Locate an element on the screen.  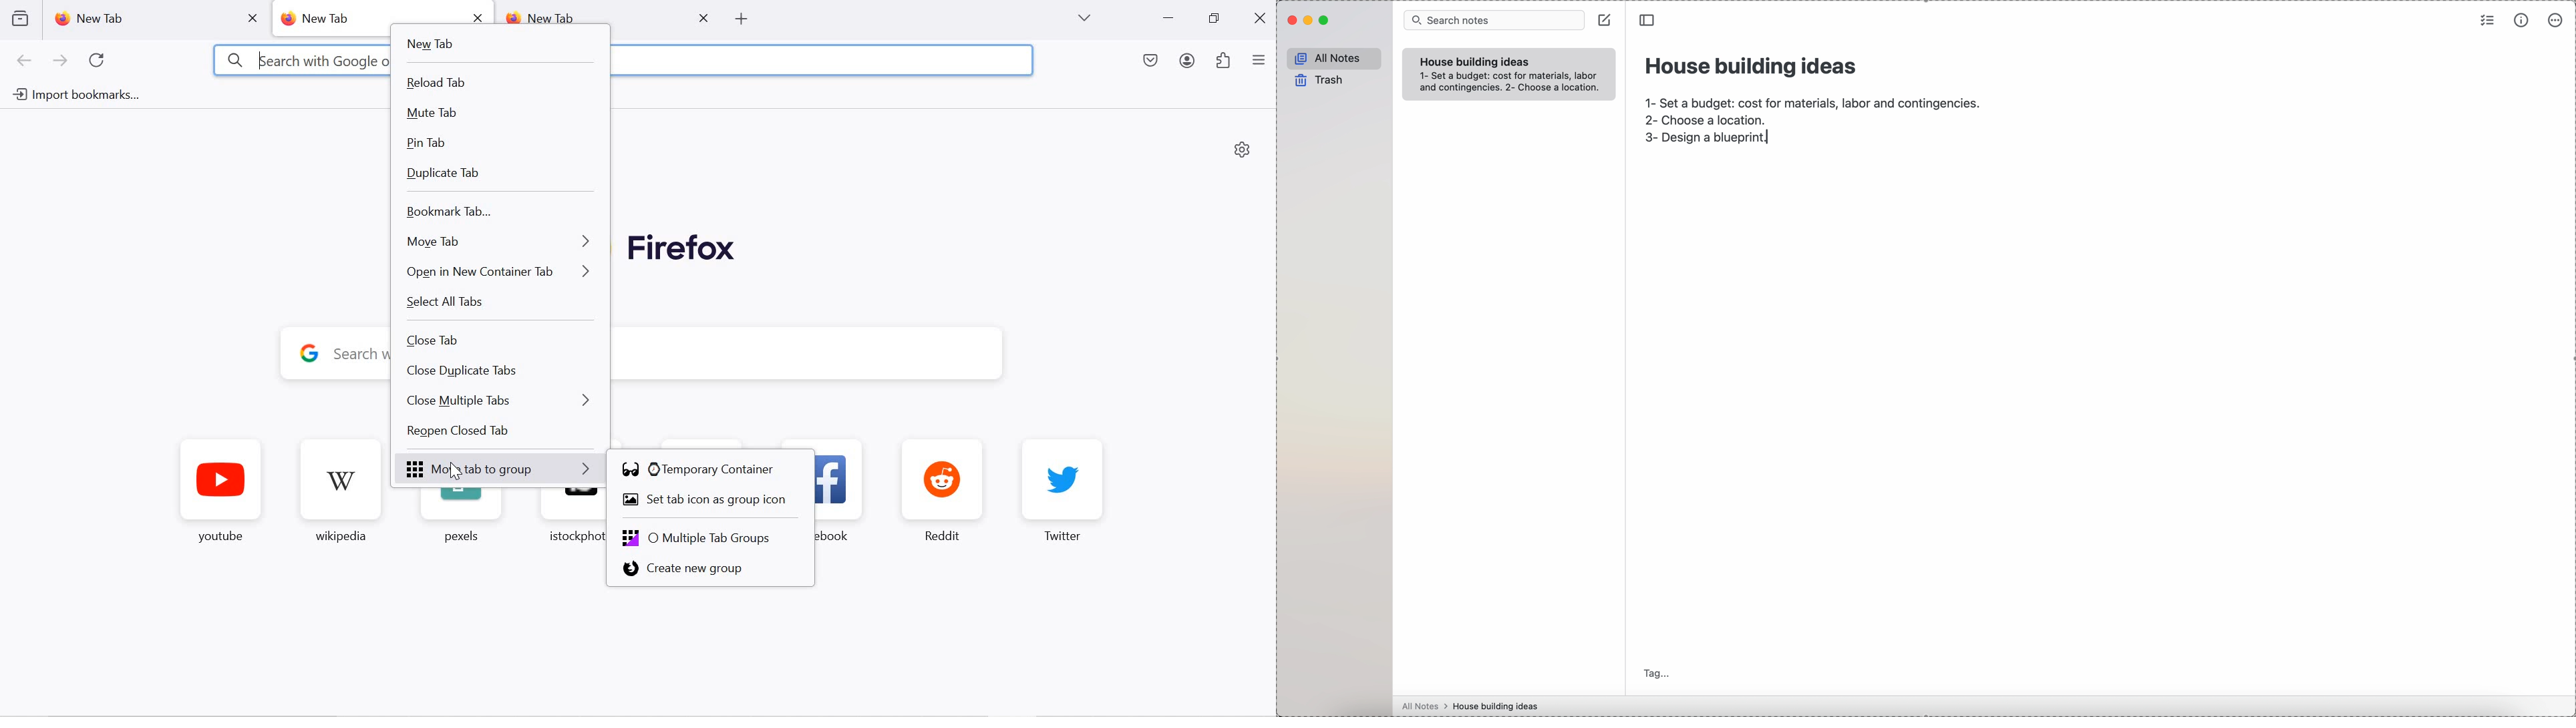
account is located at coordinates (1189, 63).